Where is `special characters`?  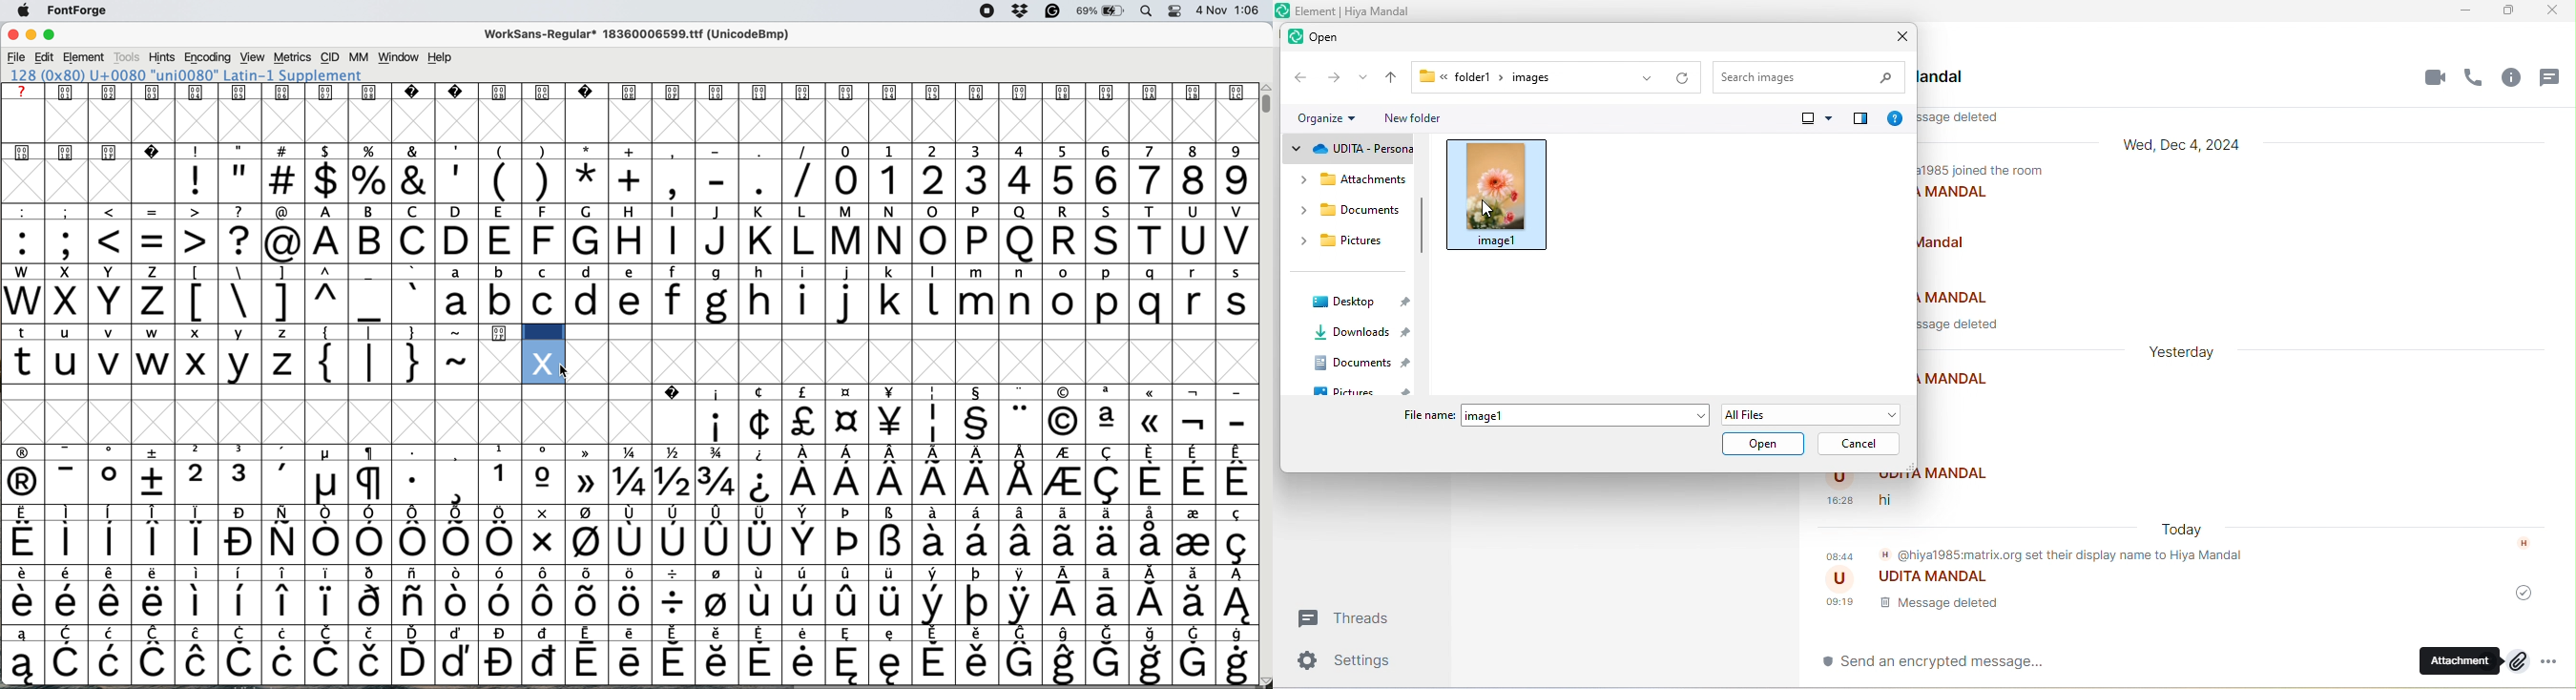
special characters is located at coordinates (630, 574).